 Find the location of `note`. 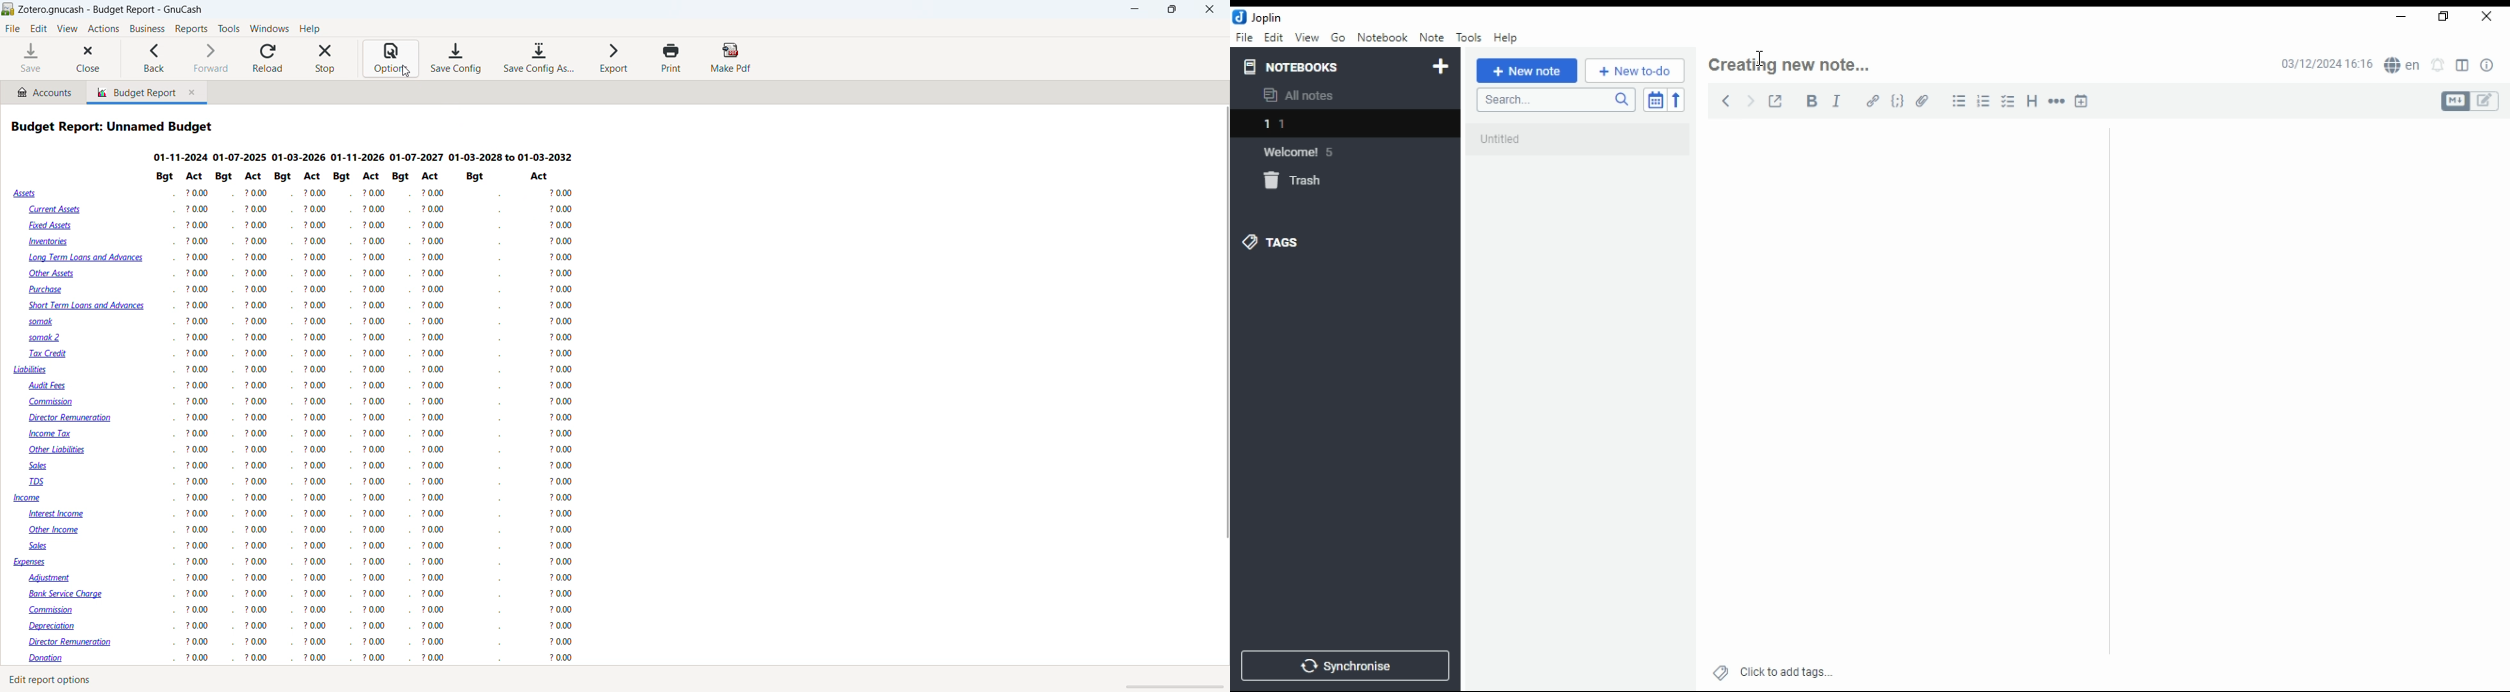

note is located at coordinates (1431, 37).